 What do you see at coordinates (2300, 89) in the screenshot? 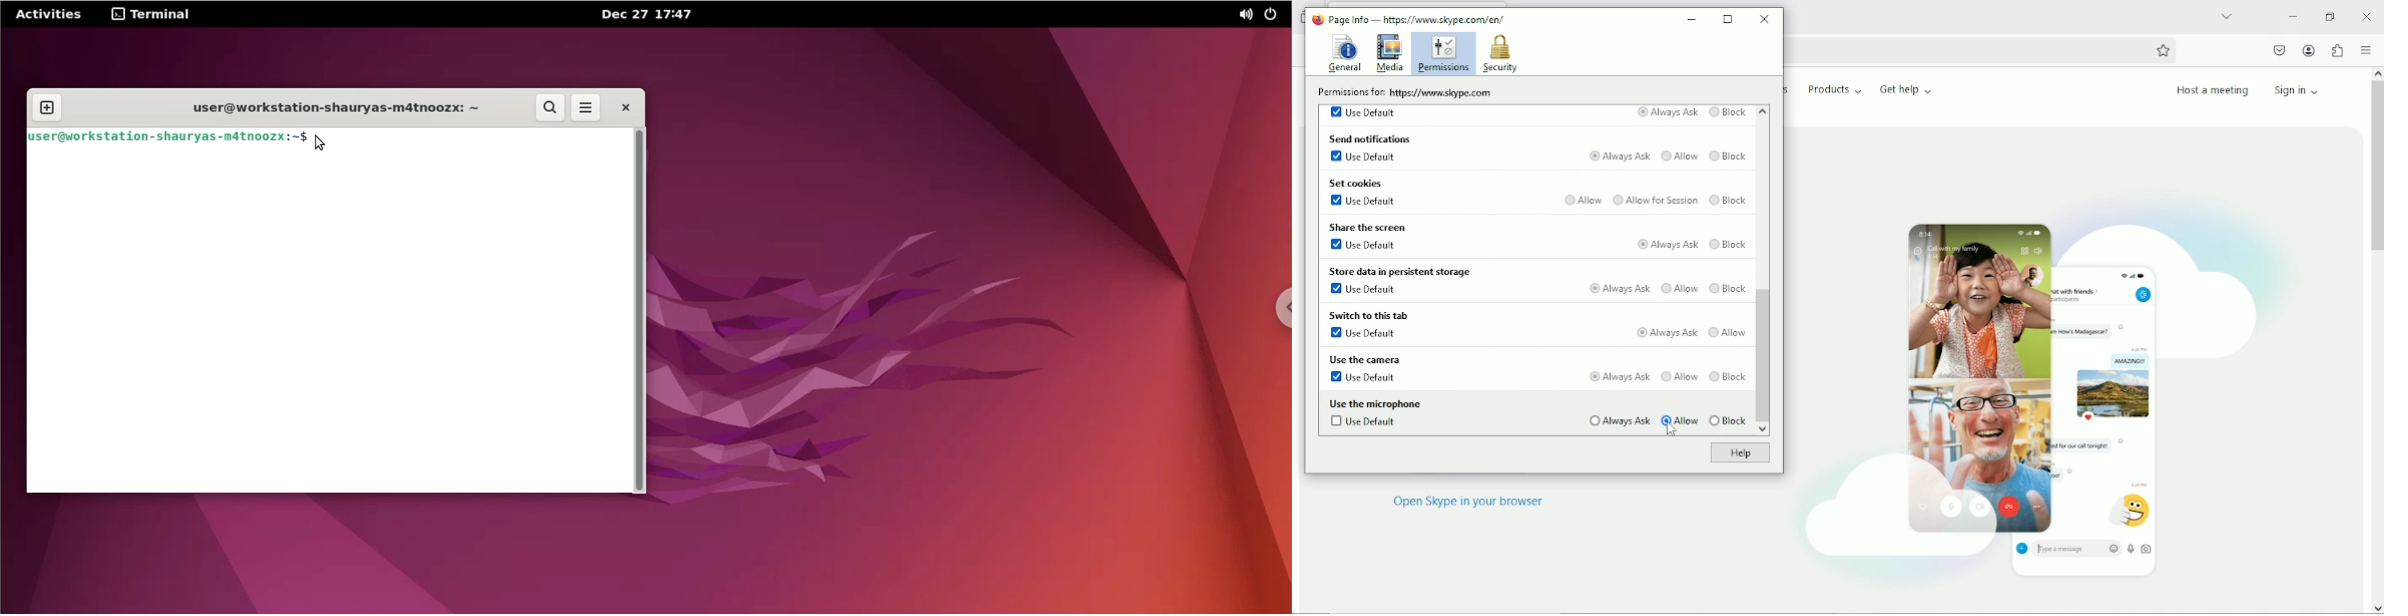
I see `Sign in` at bounding box center [2300, 89].